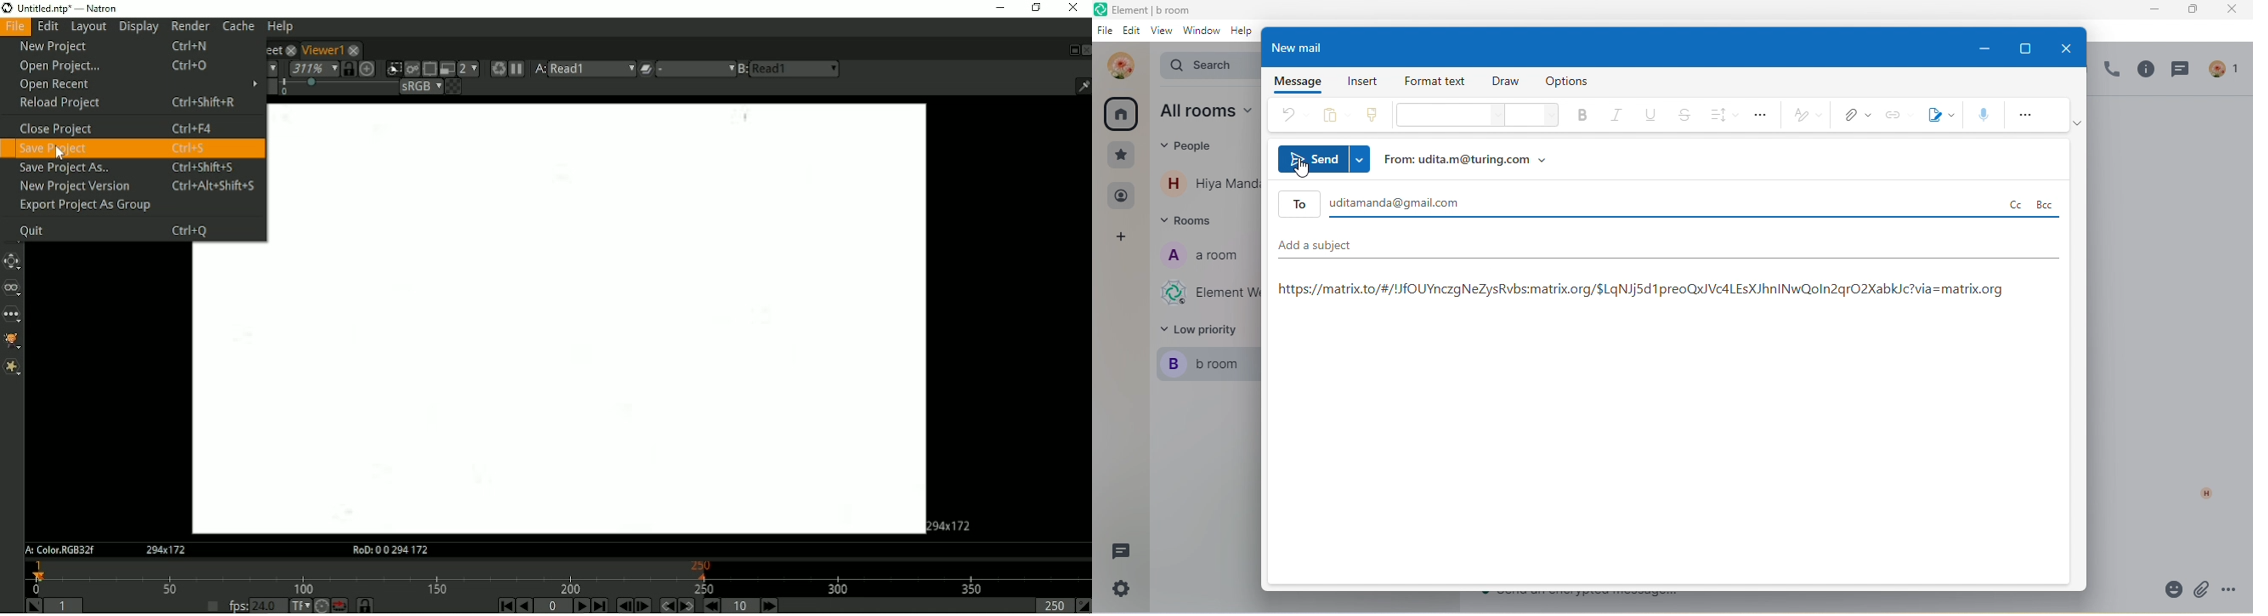 This screenshot has width=2268, height=616. Describe the element at coordinates (1572, 82) in the screenshot. I see `option` at that location.